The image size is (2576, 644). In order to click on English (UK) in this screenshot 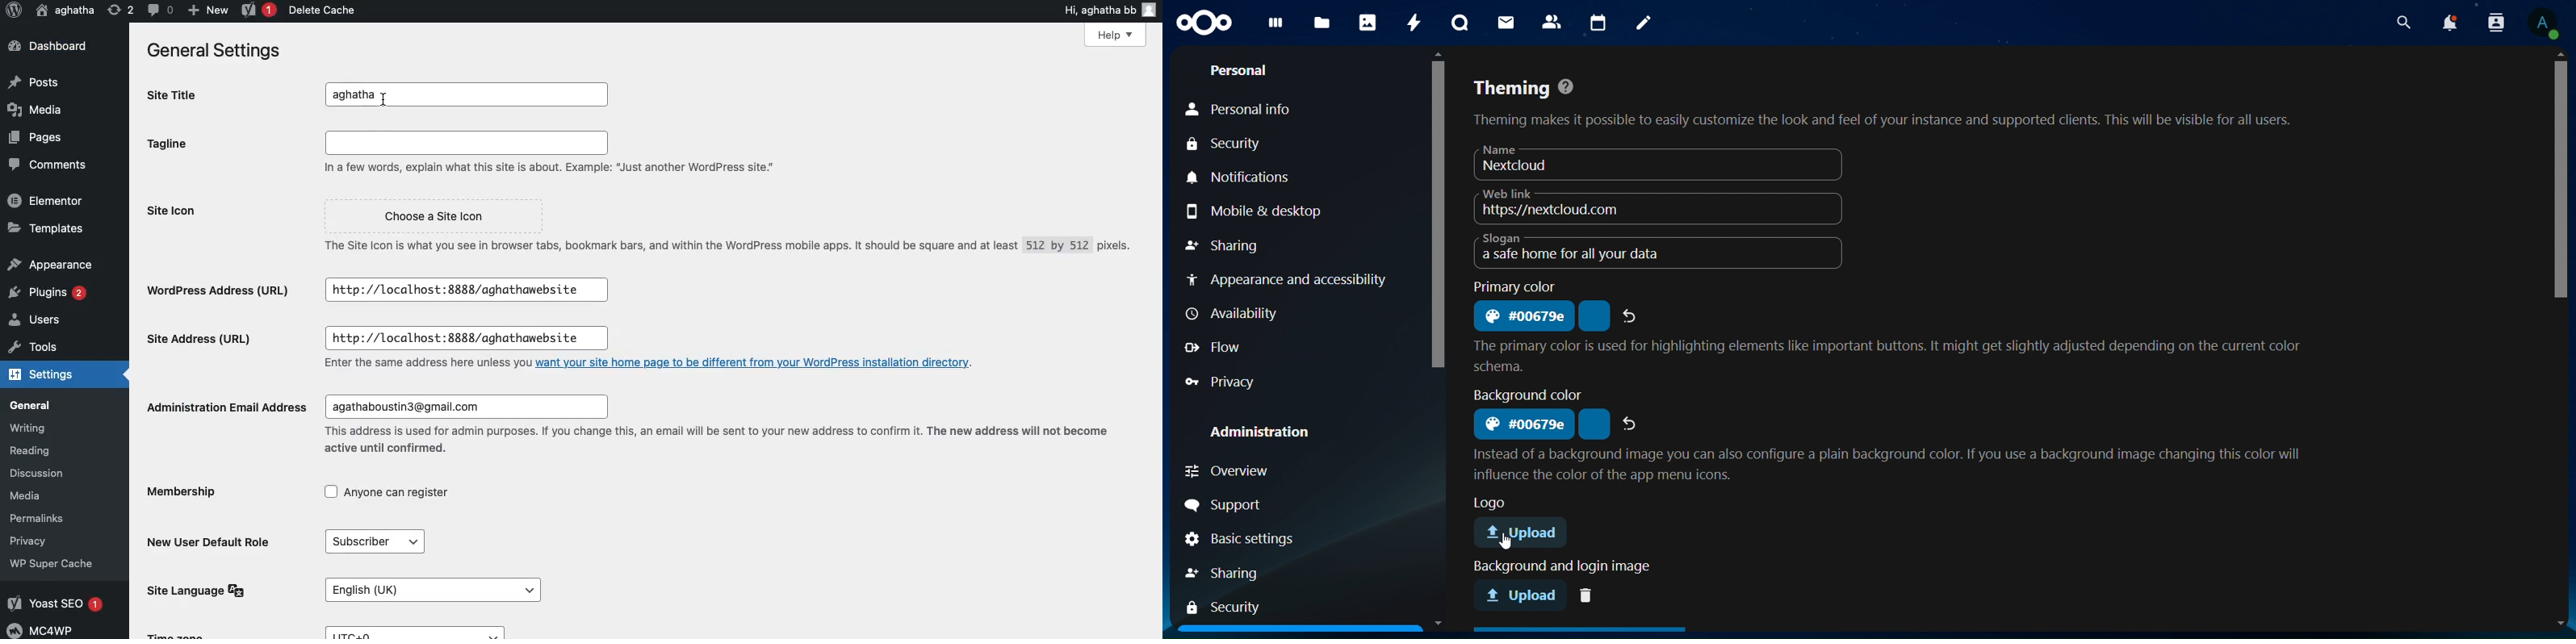, I will do `click(431, 588)`.